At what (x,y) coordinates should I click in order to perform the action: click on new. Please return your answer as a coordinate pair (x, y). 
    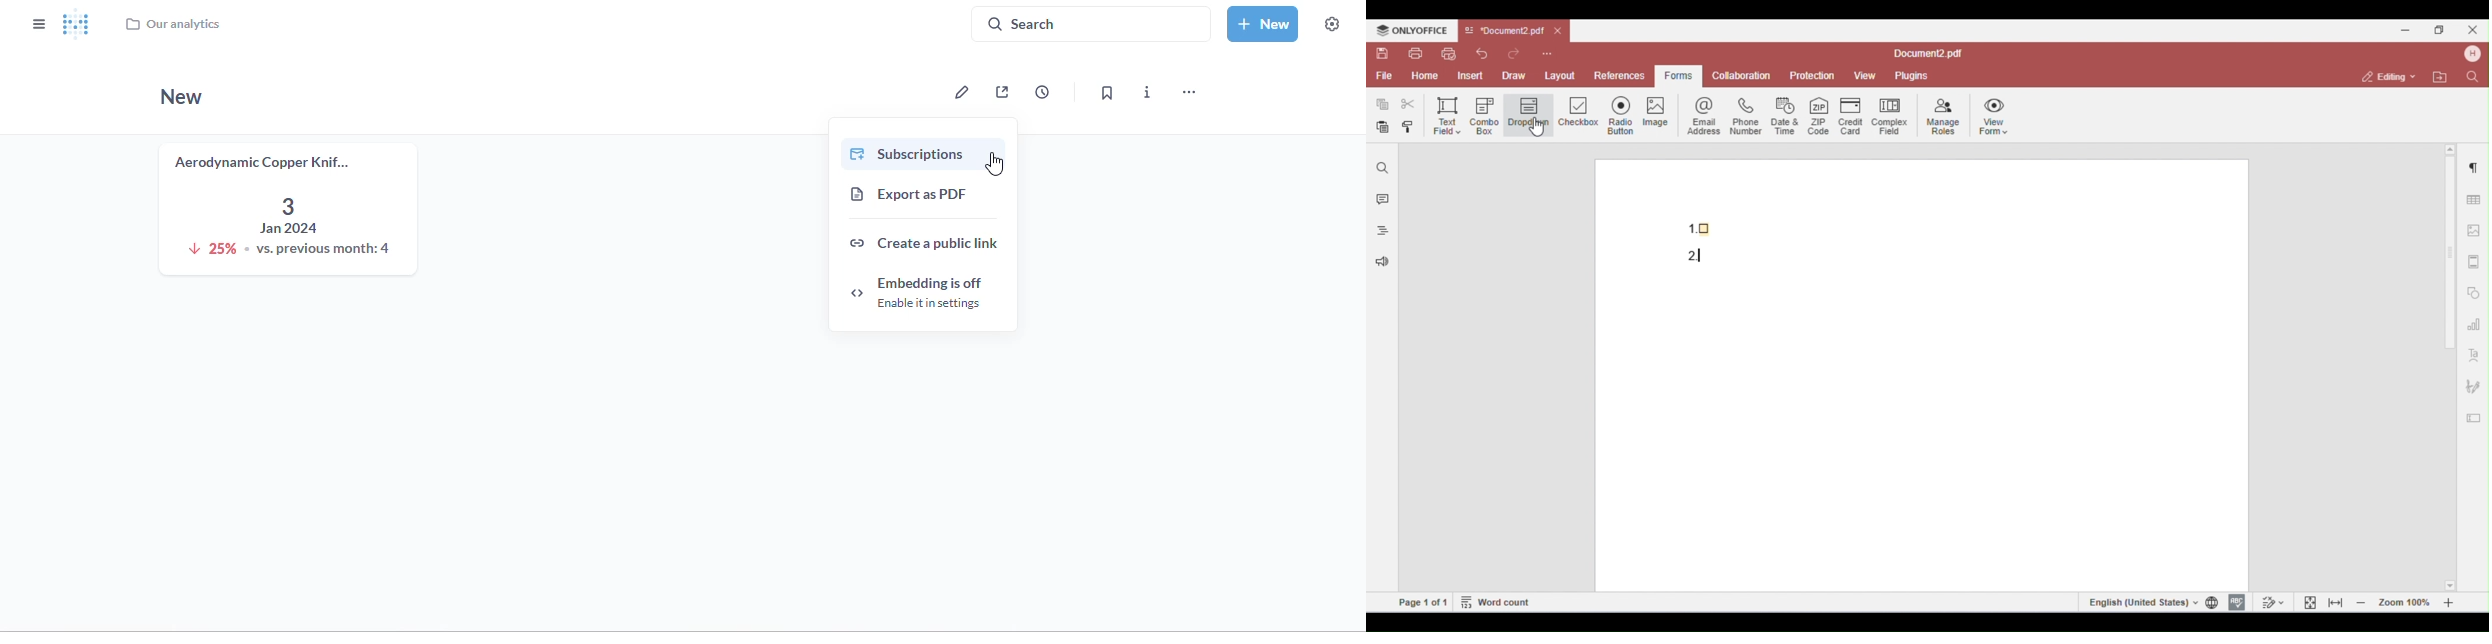
    Looking at the image, I should click on (184, 97).